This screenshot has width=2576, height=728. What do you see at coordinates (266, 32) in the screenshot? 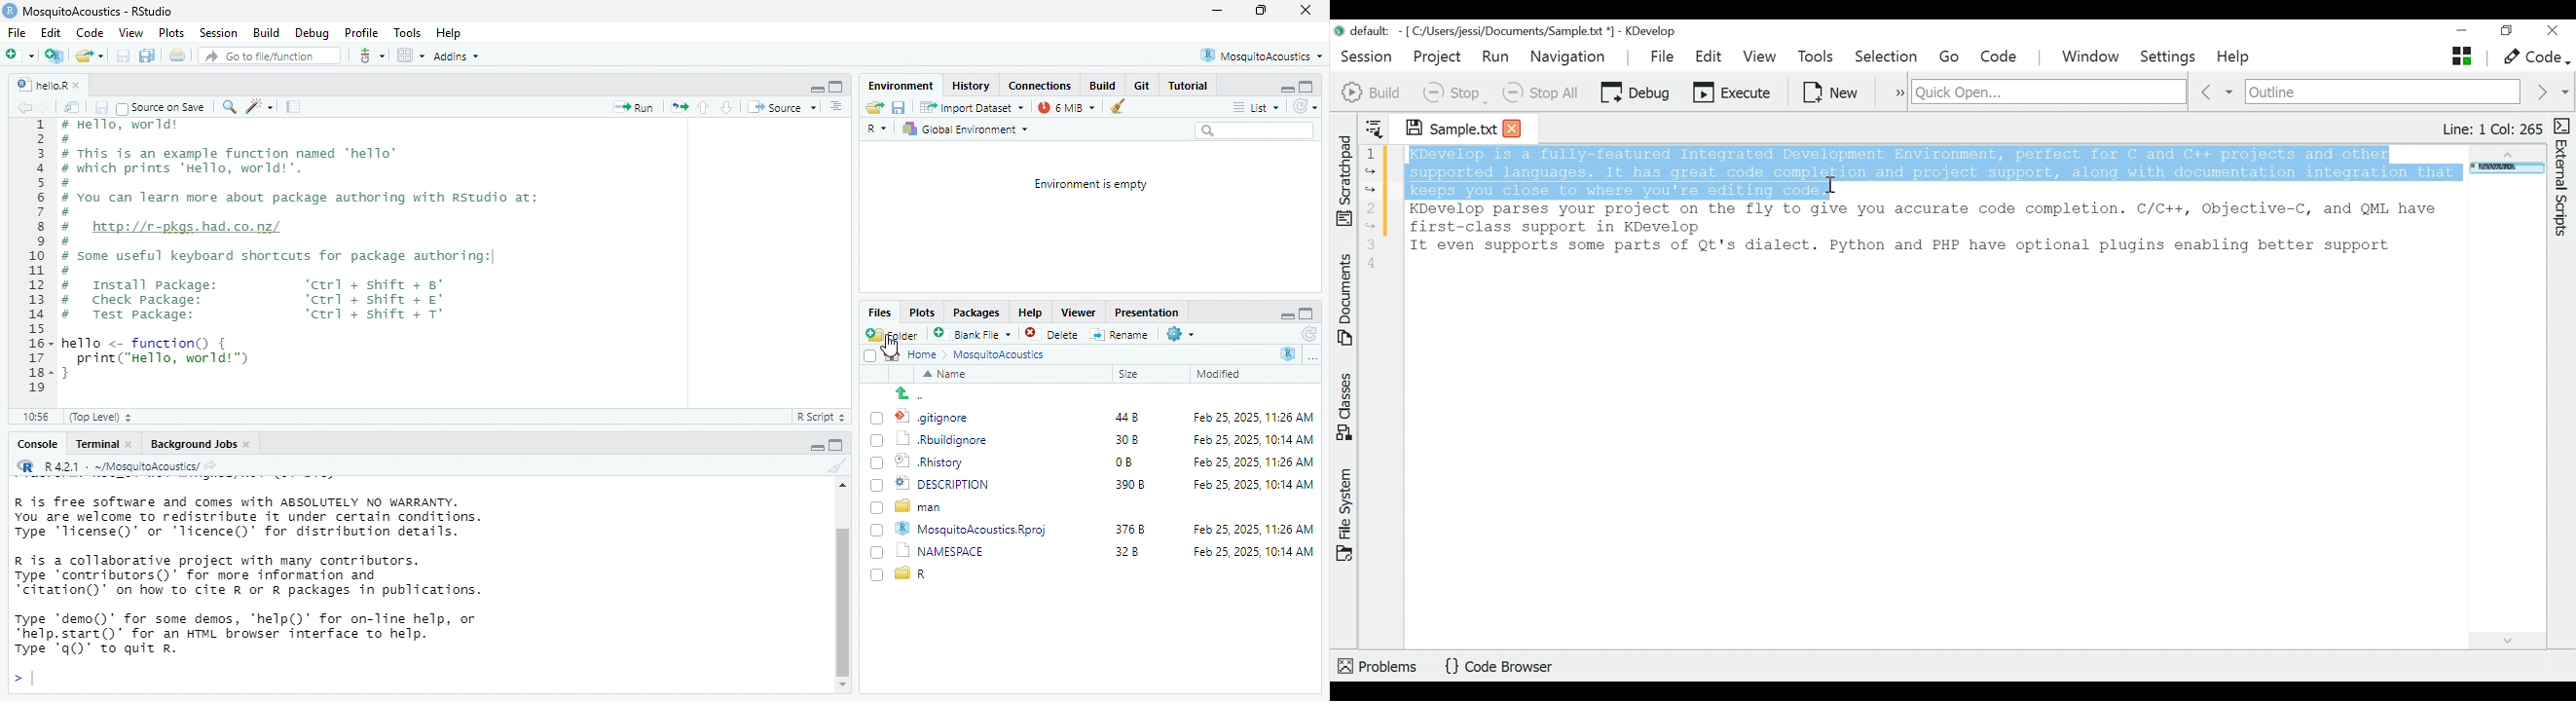
I see `Build` at bounding box center [266, 32].